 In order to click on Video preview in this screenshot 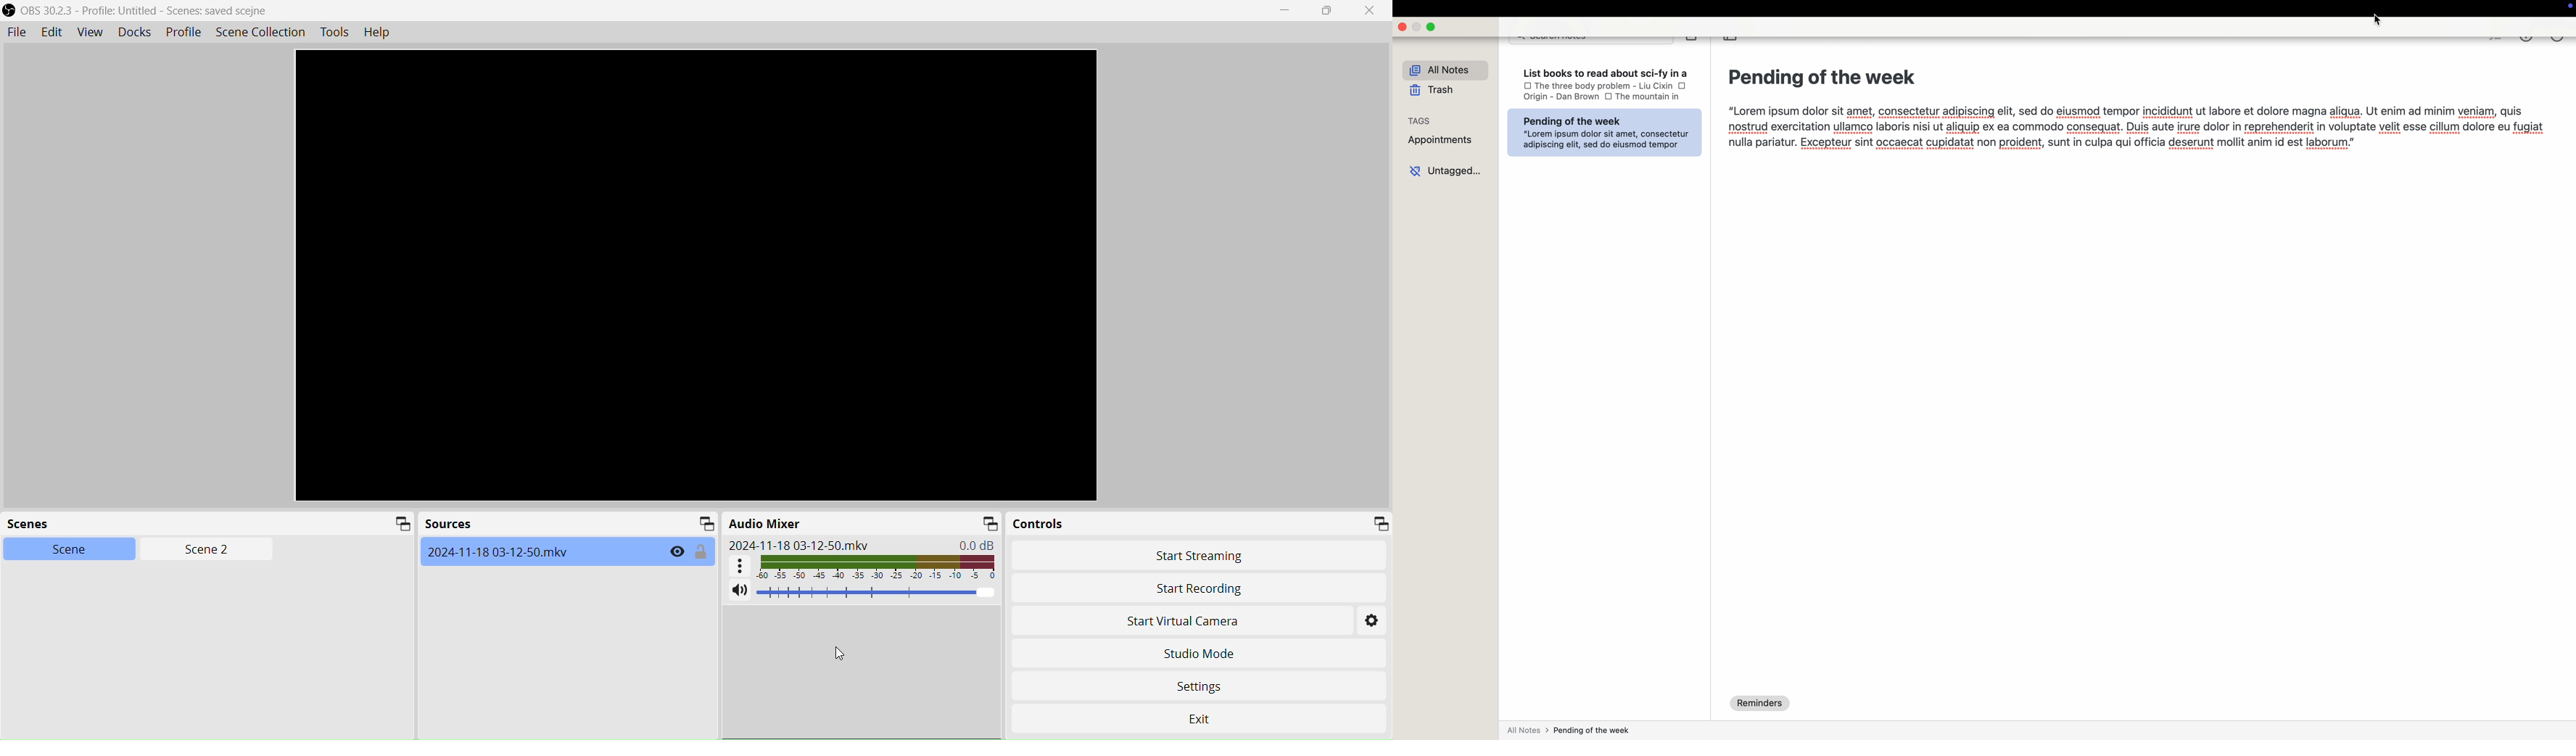, I will do `click(695, 276)`.